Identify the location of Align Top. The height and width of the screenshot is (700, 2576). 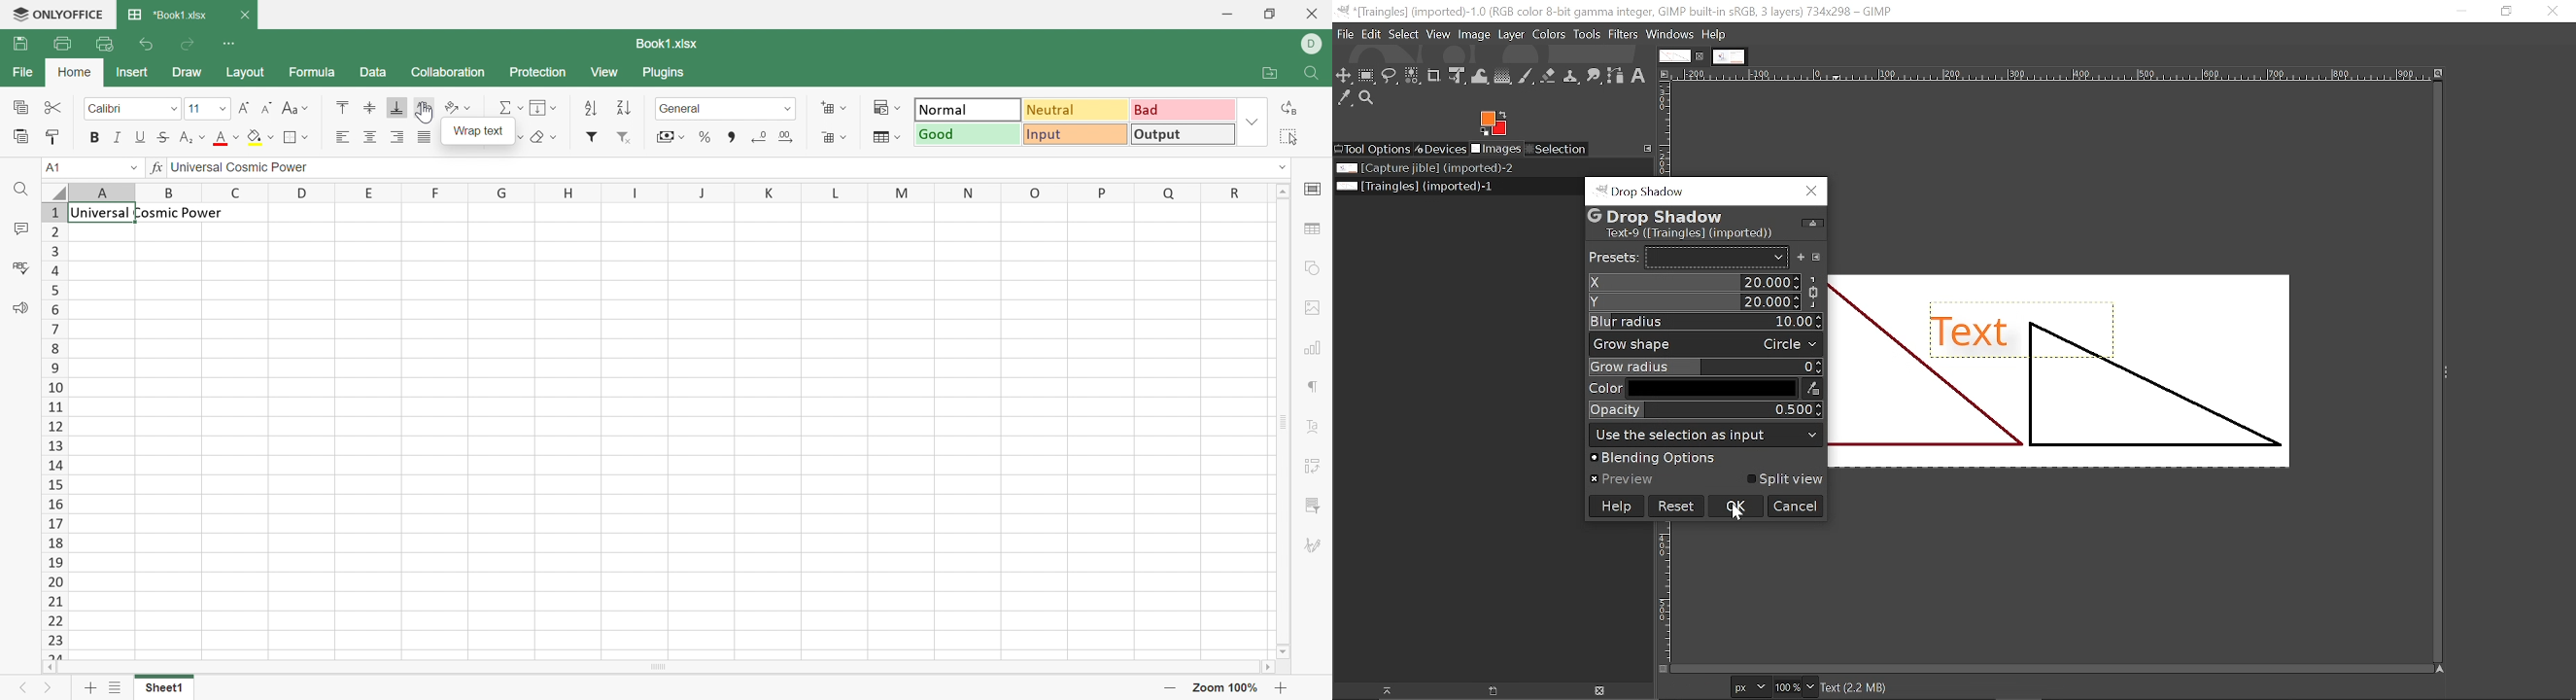
(344, 108).